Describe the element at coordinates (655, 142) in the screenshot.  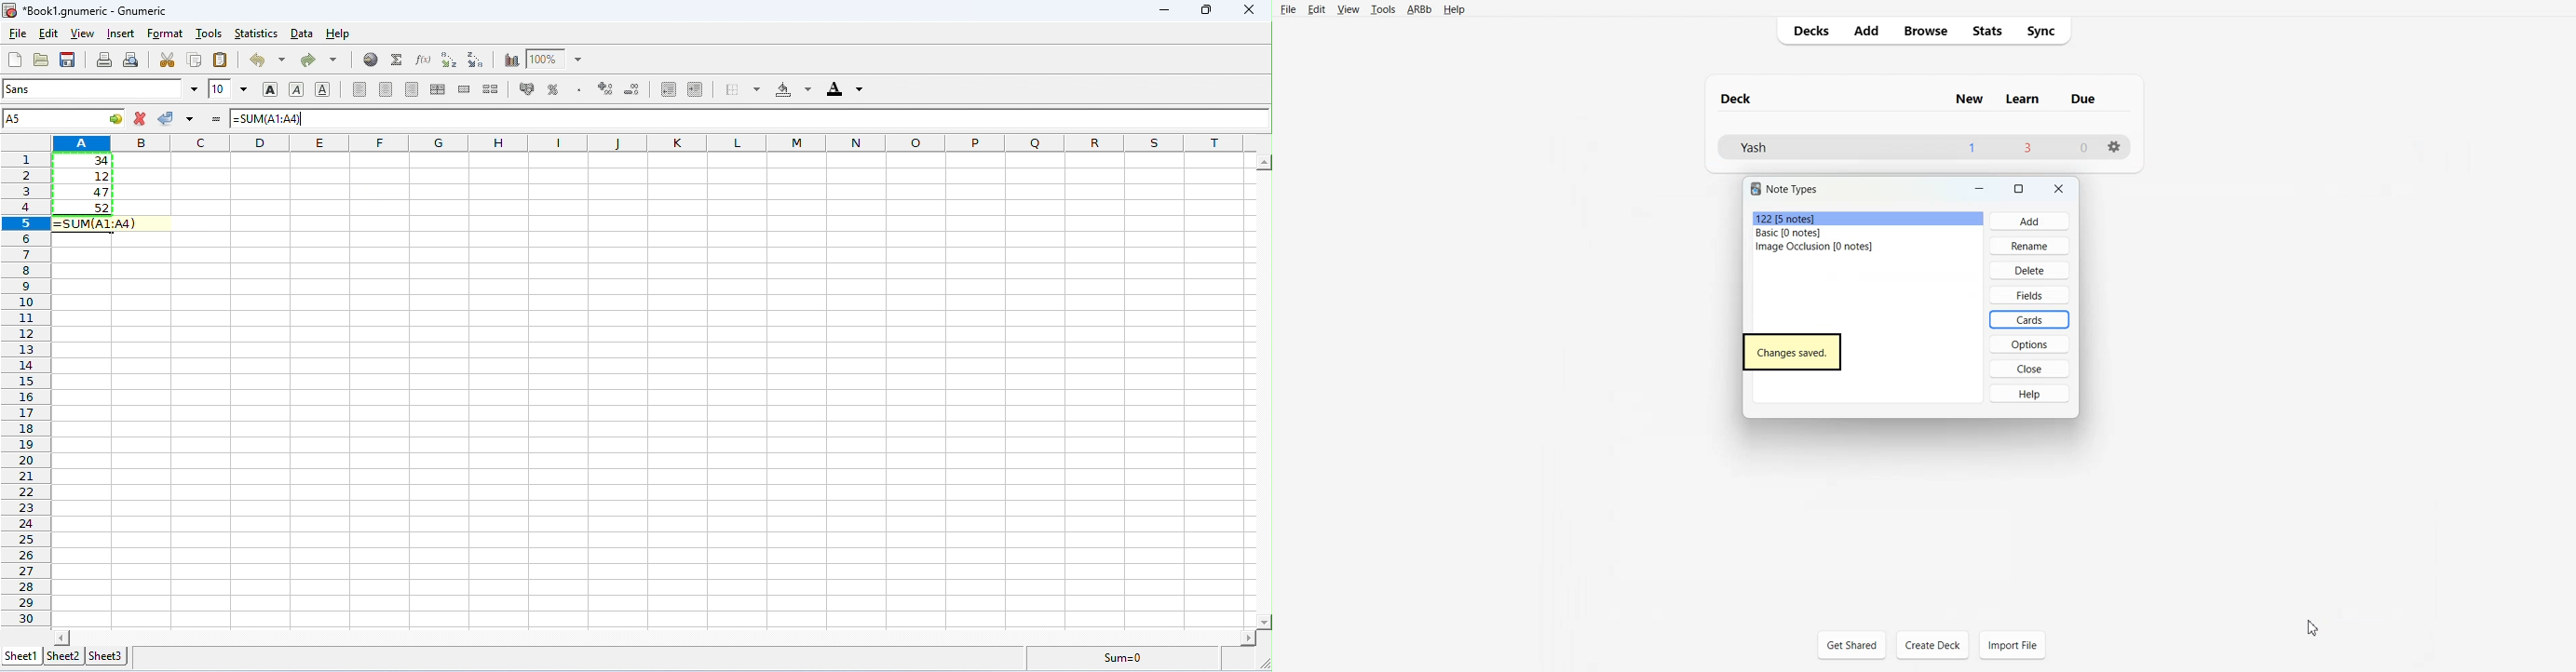
I see `column headings` at that location.